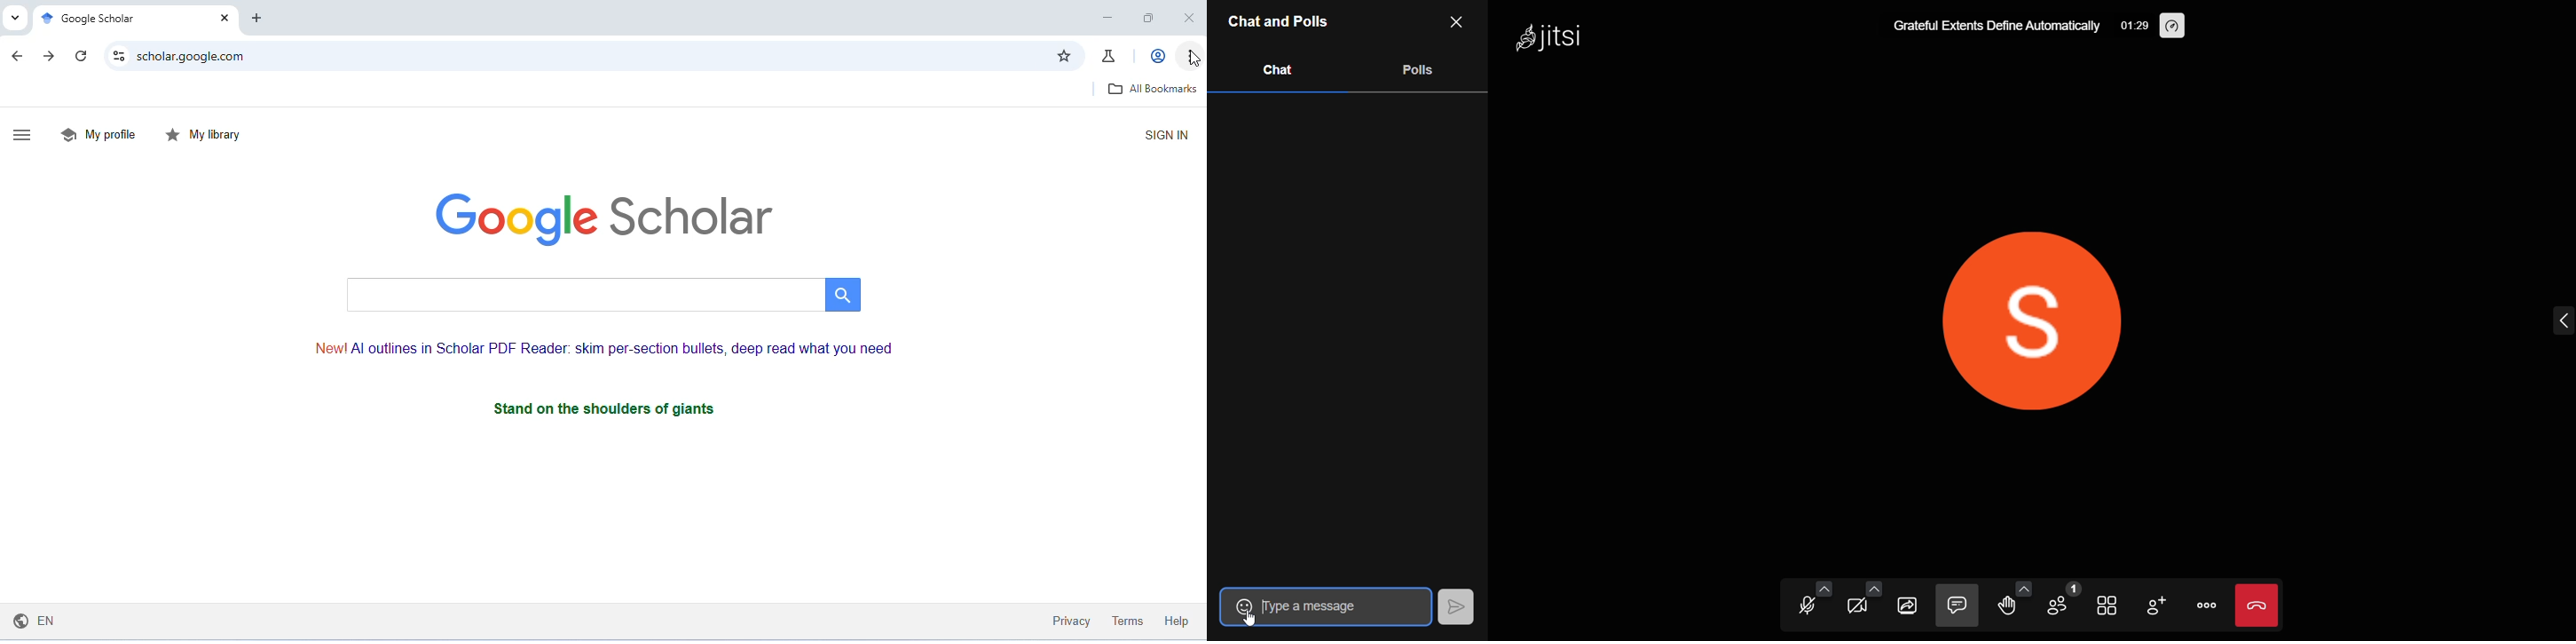  I want to click on participants, so click(2064, 602).